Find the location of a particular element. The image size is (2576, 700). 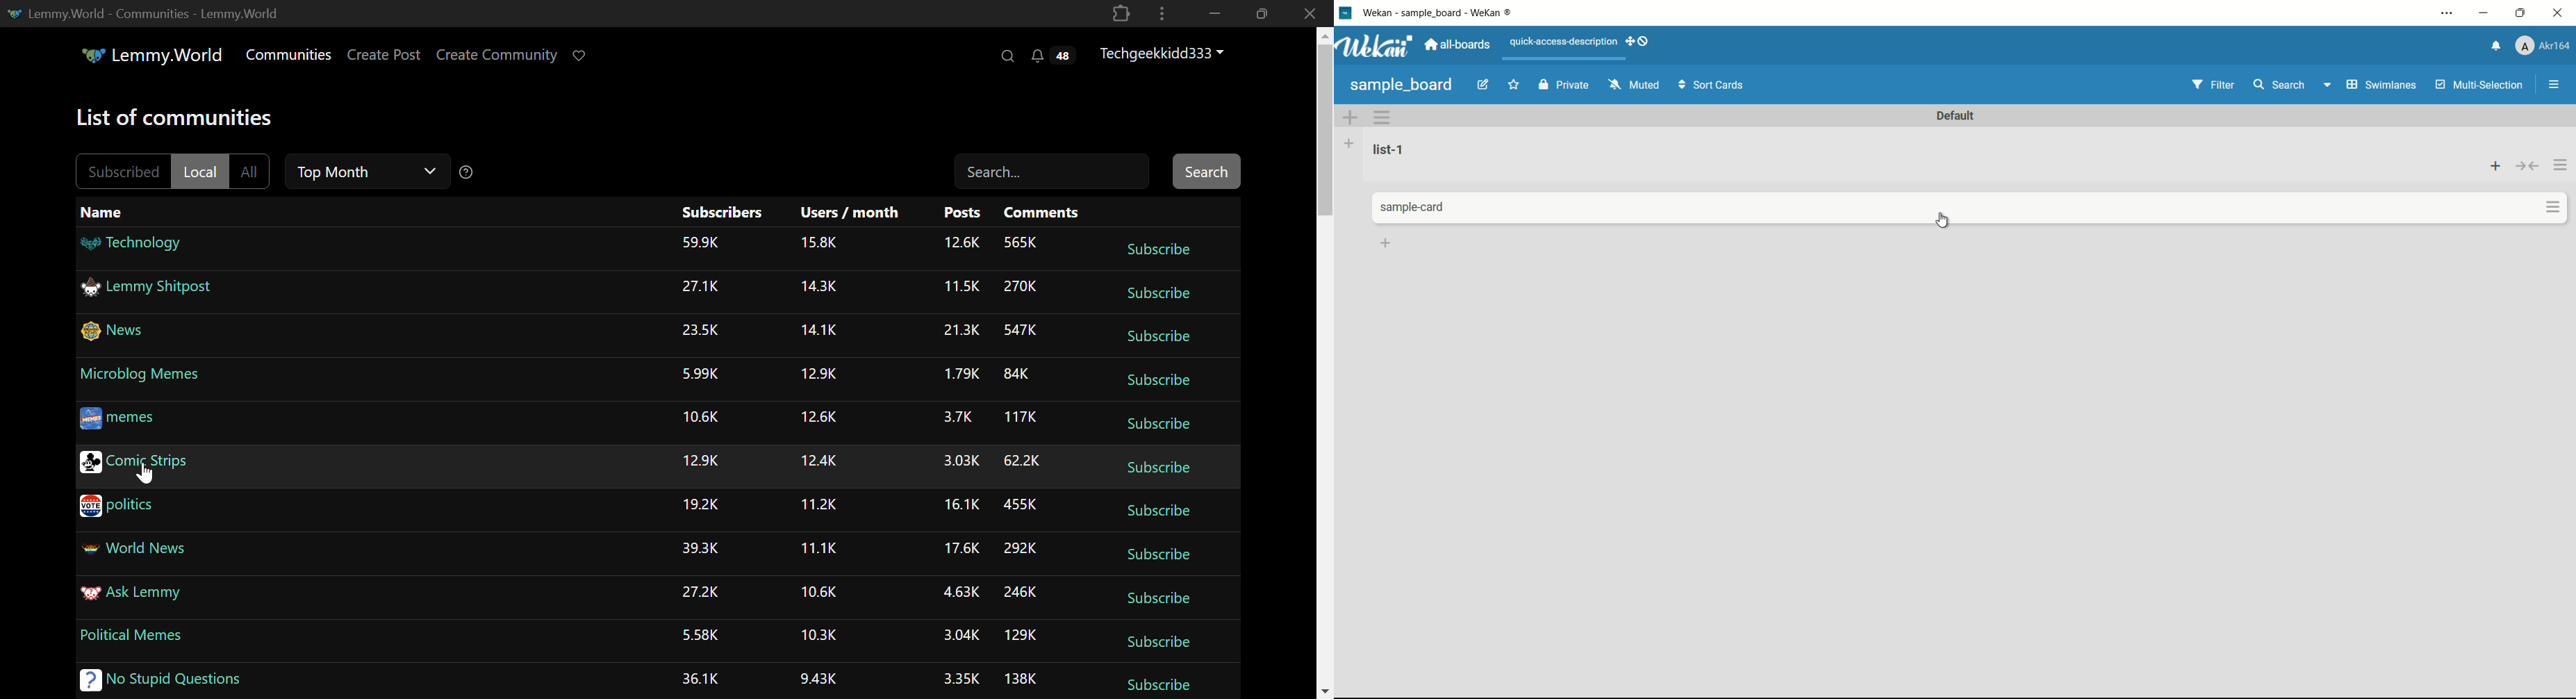

21.3K is located at coordinates (959, 327).